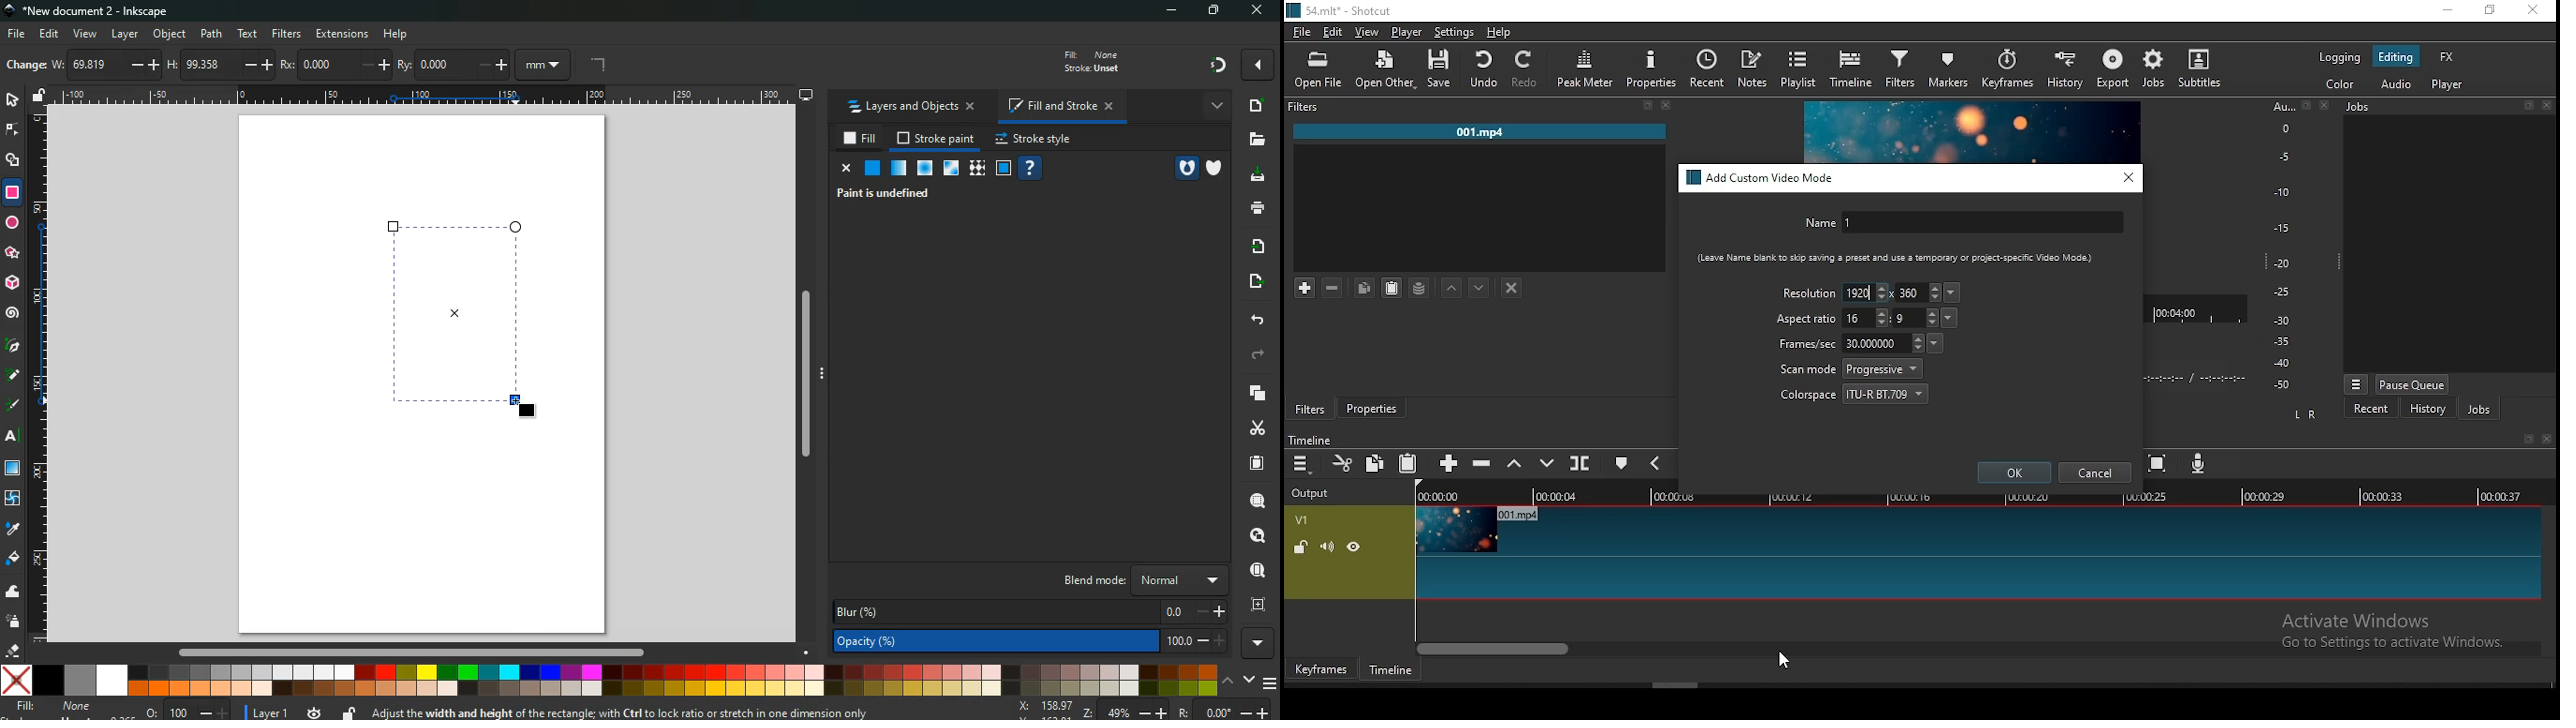 The image size is (2576, 728). Describe the element at coordinates (420, 98) in the screenshot. I see `horizontal ruler` at that location.